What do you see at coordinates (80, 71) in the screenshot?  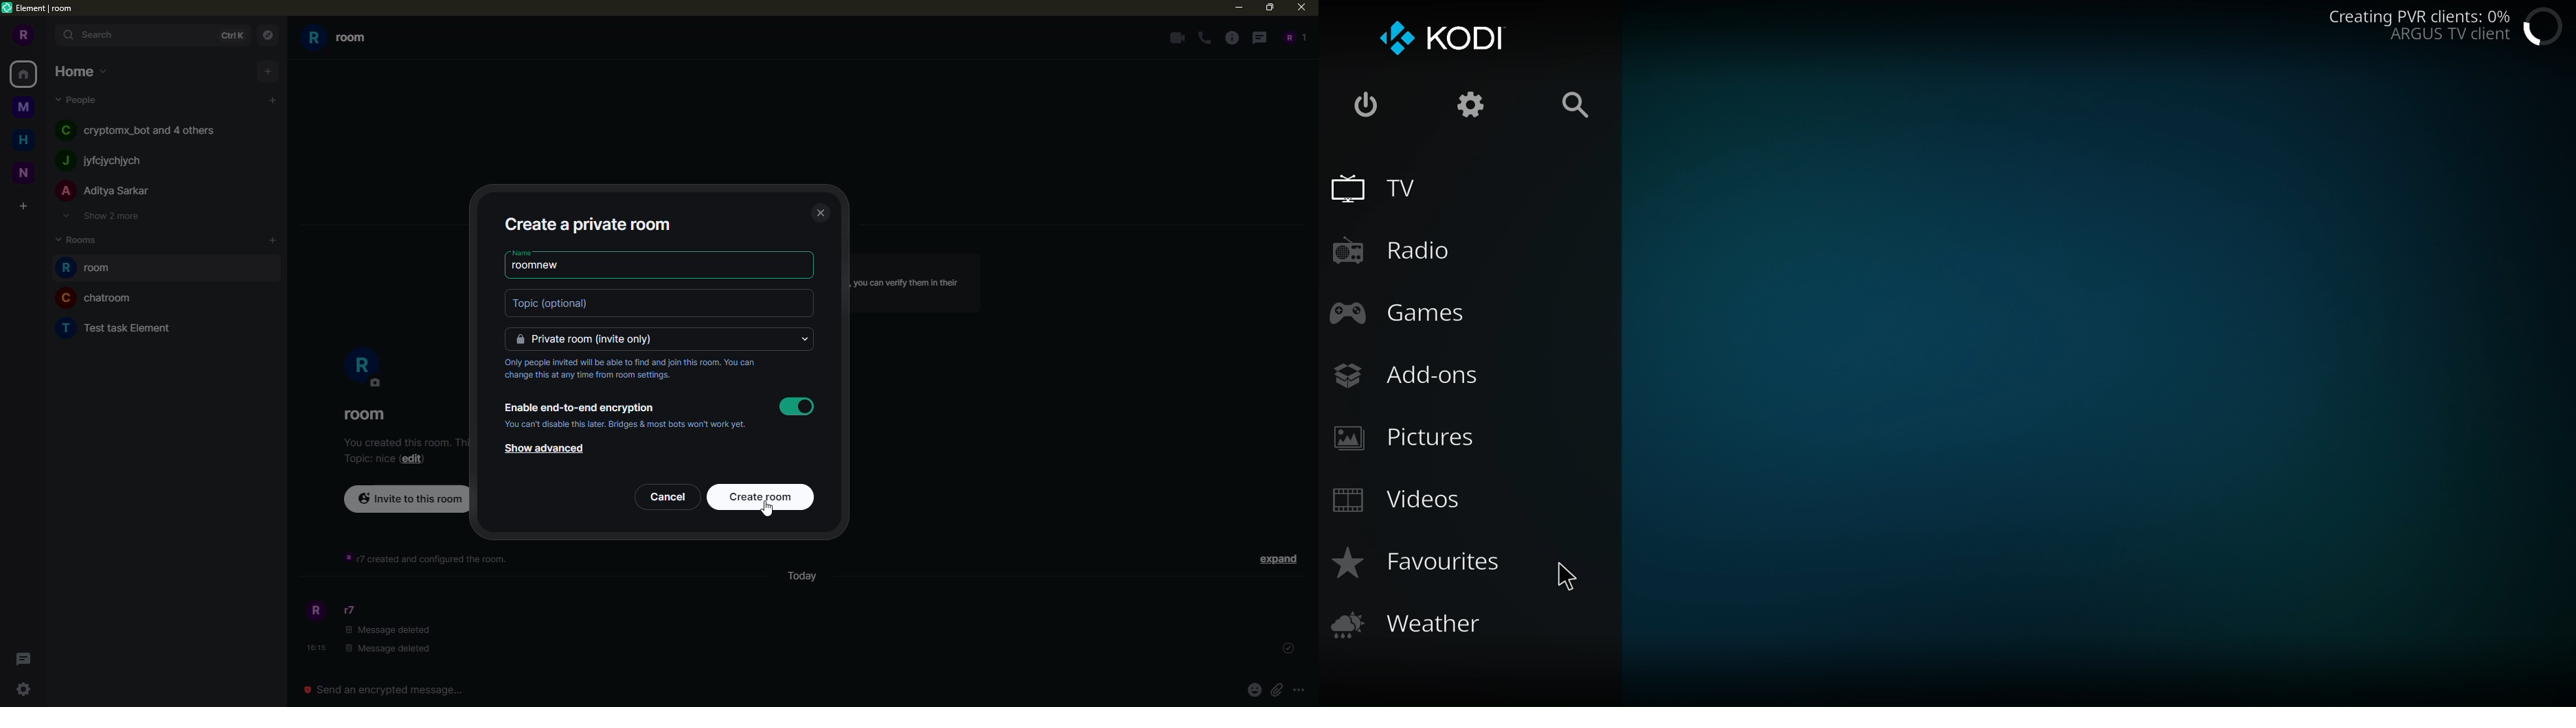 I see `home` at bounding box center [80, 71].